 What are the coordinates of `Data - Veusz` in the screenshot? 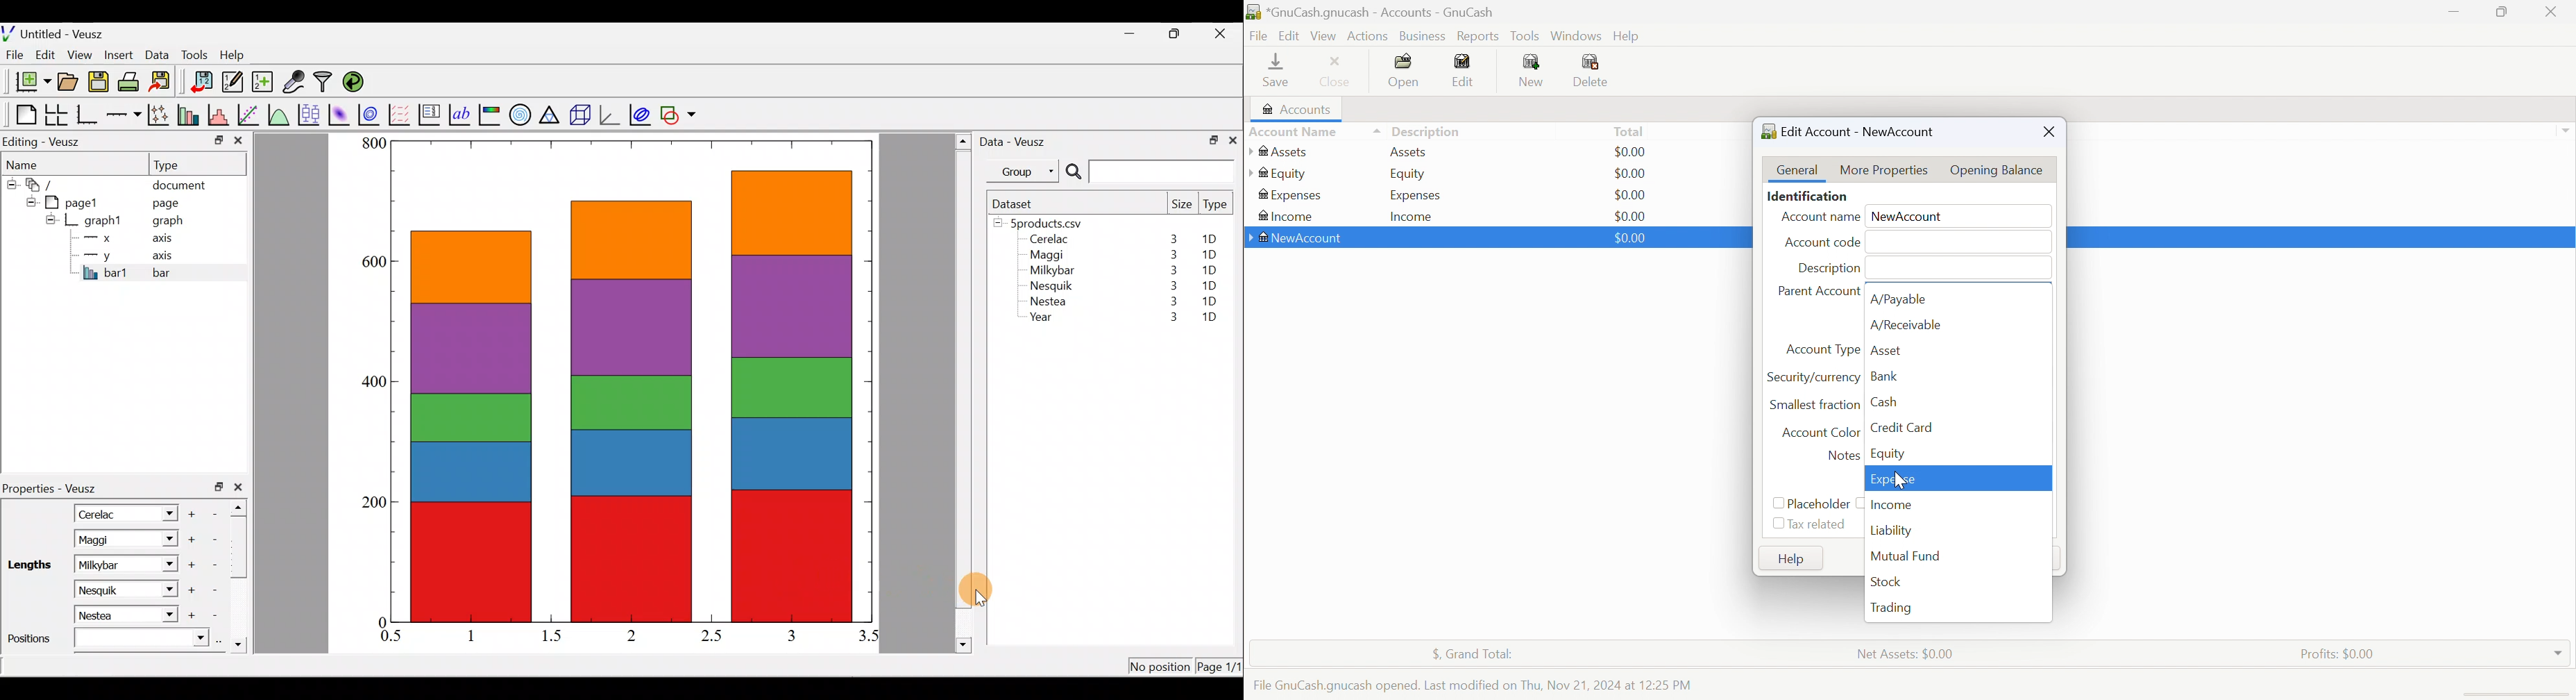 It's located at (1016, 140).